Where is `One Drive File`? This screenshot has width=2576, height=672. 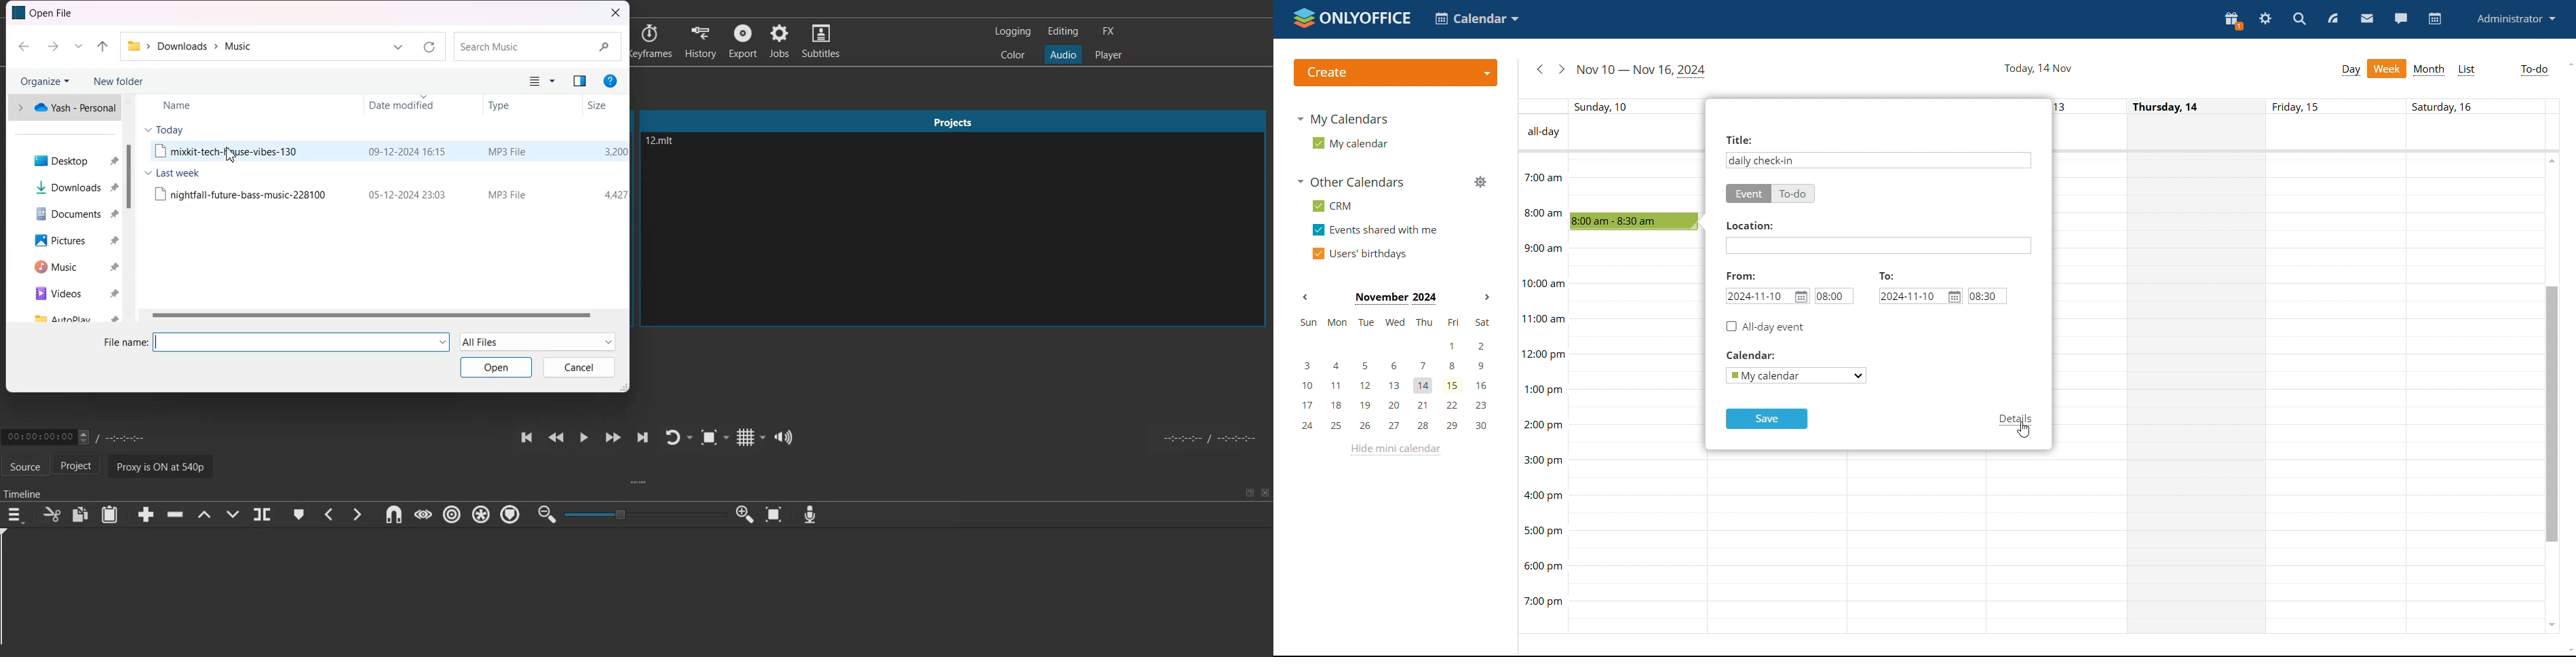
One Drive File is located at coordinates (63, 108).